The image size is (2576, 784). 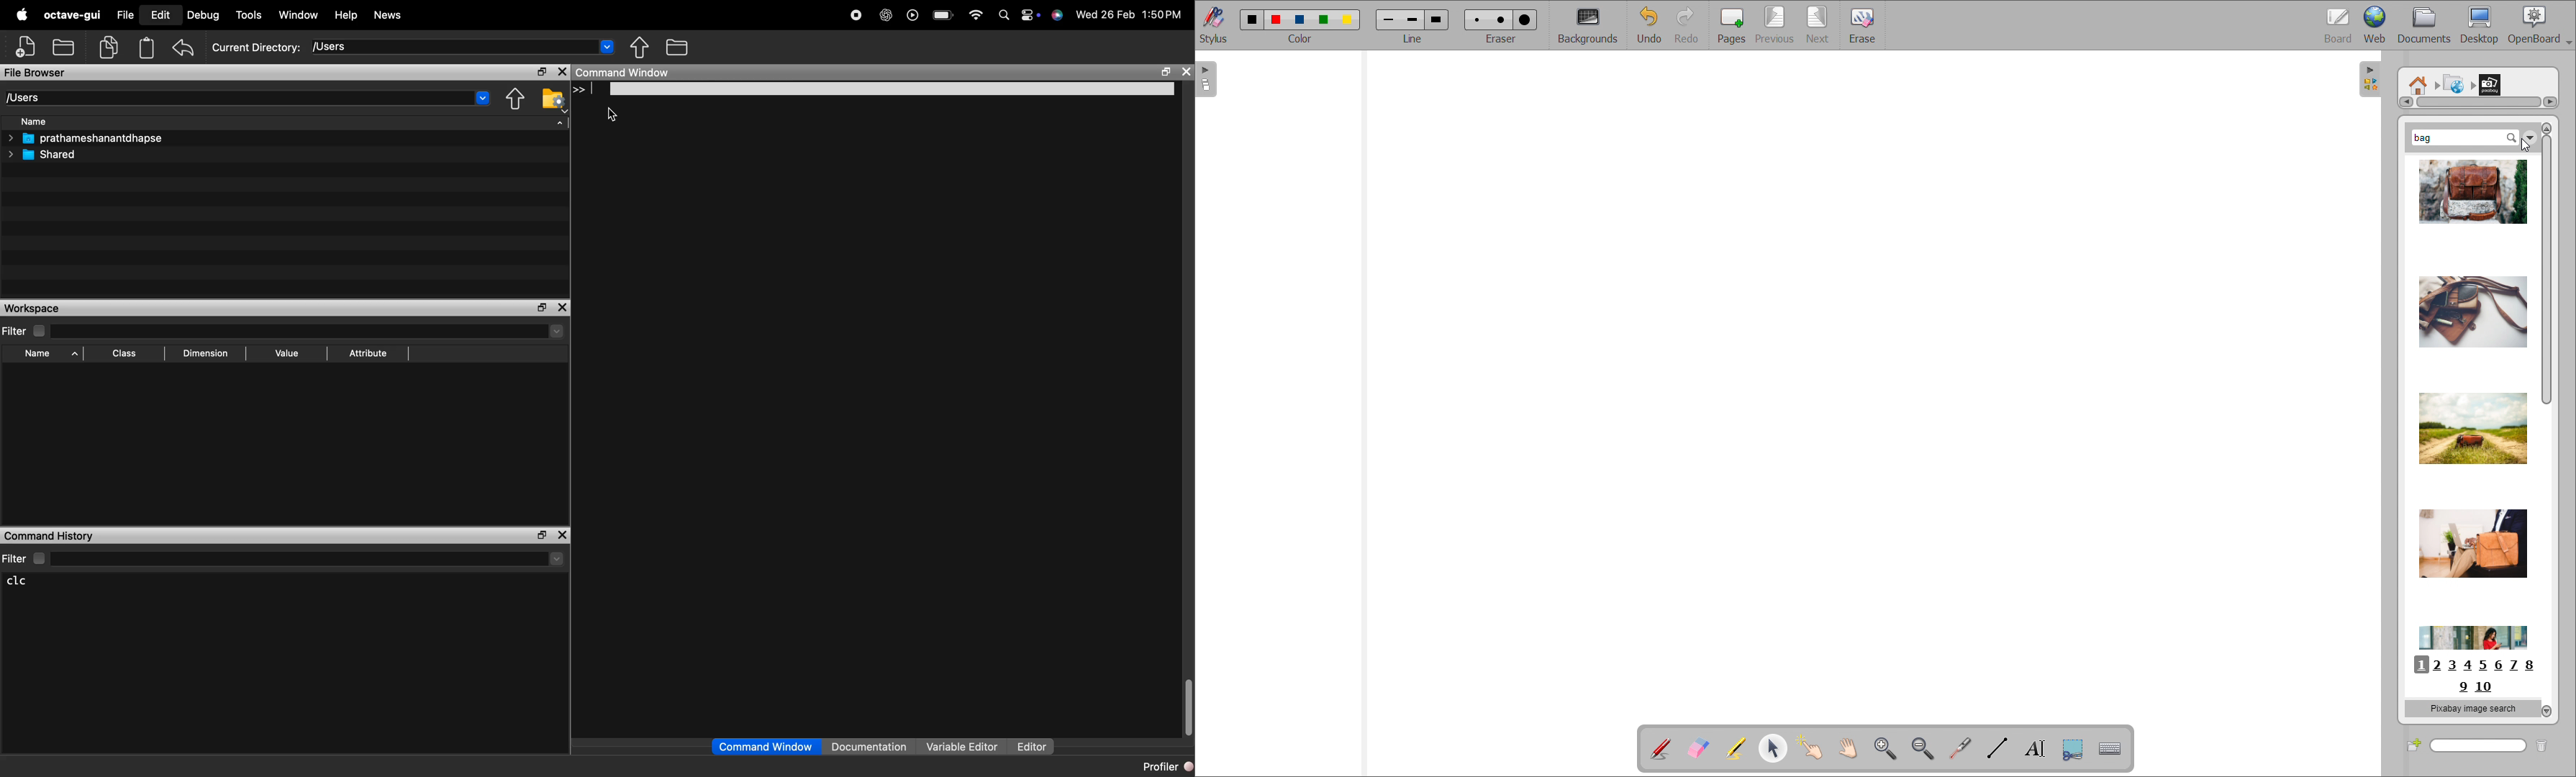 I want to click on 6, so click(x=2499, y=666).